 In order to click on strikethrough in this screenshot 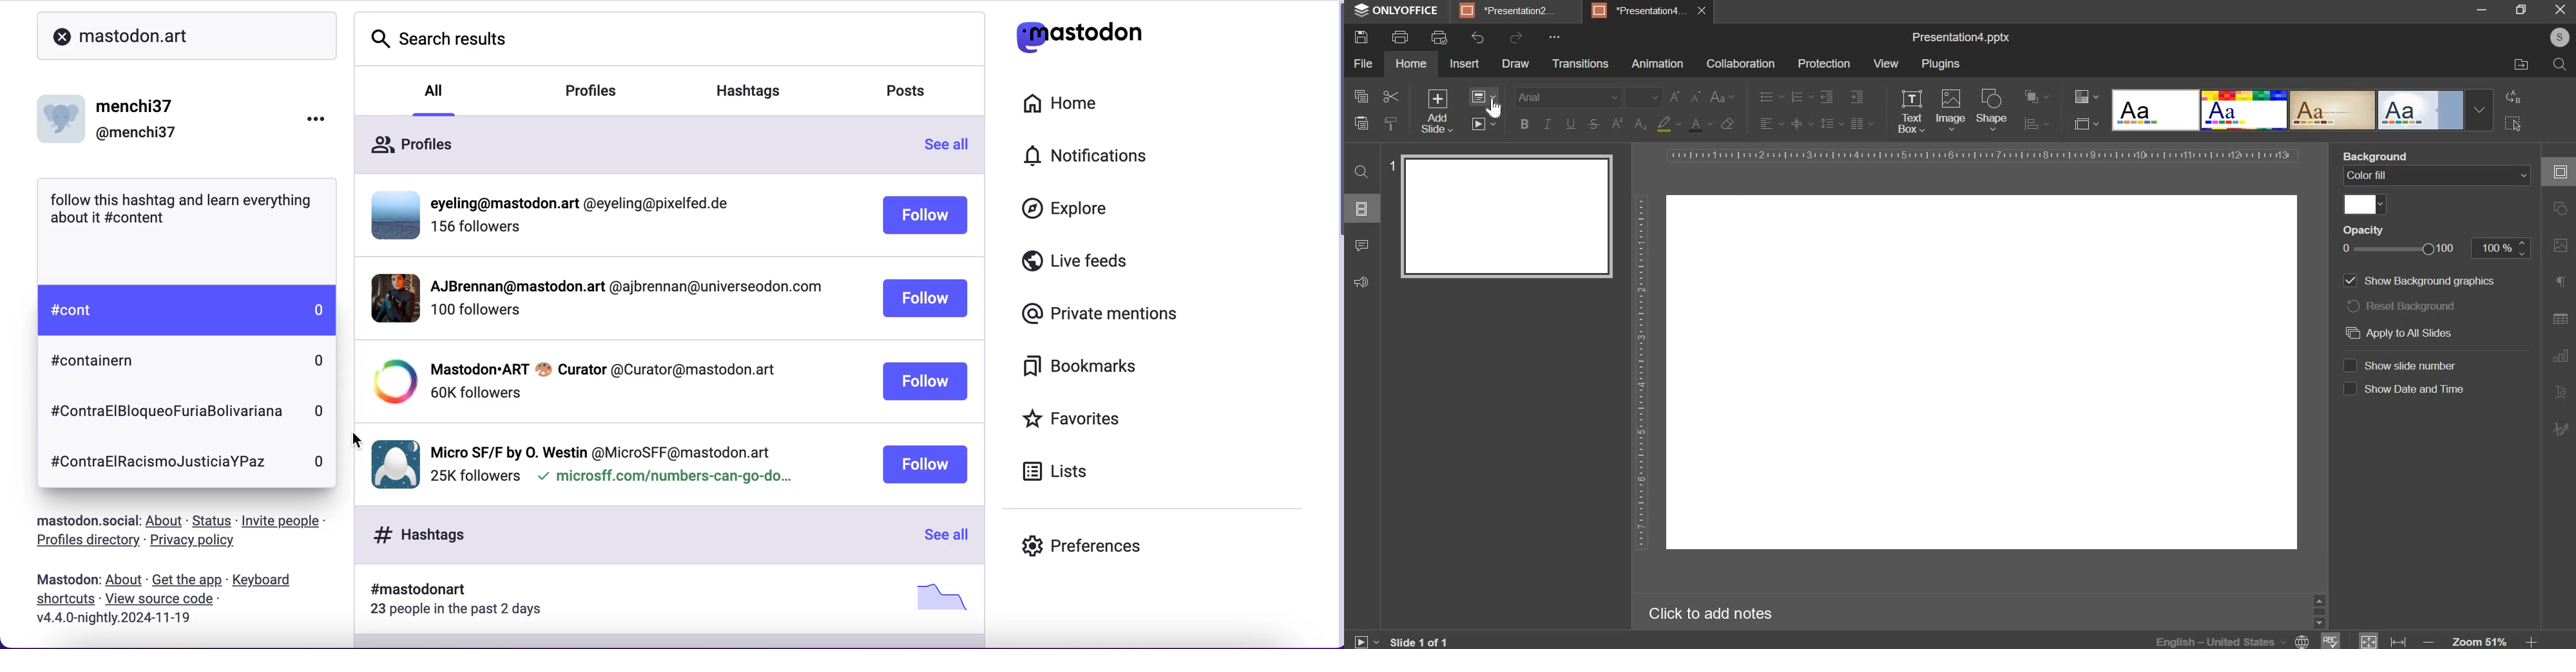, I will do `click(1593, 125)`.